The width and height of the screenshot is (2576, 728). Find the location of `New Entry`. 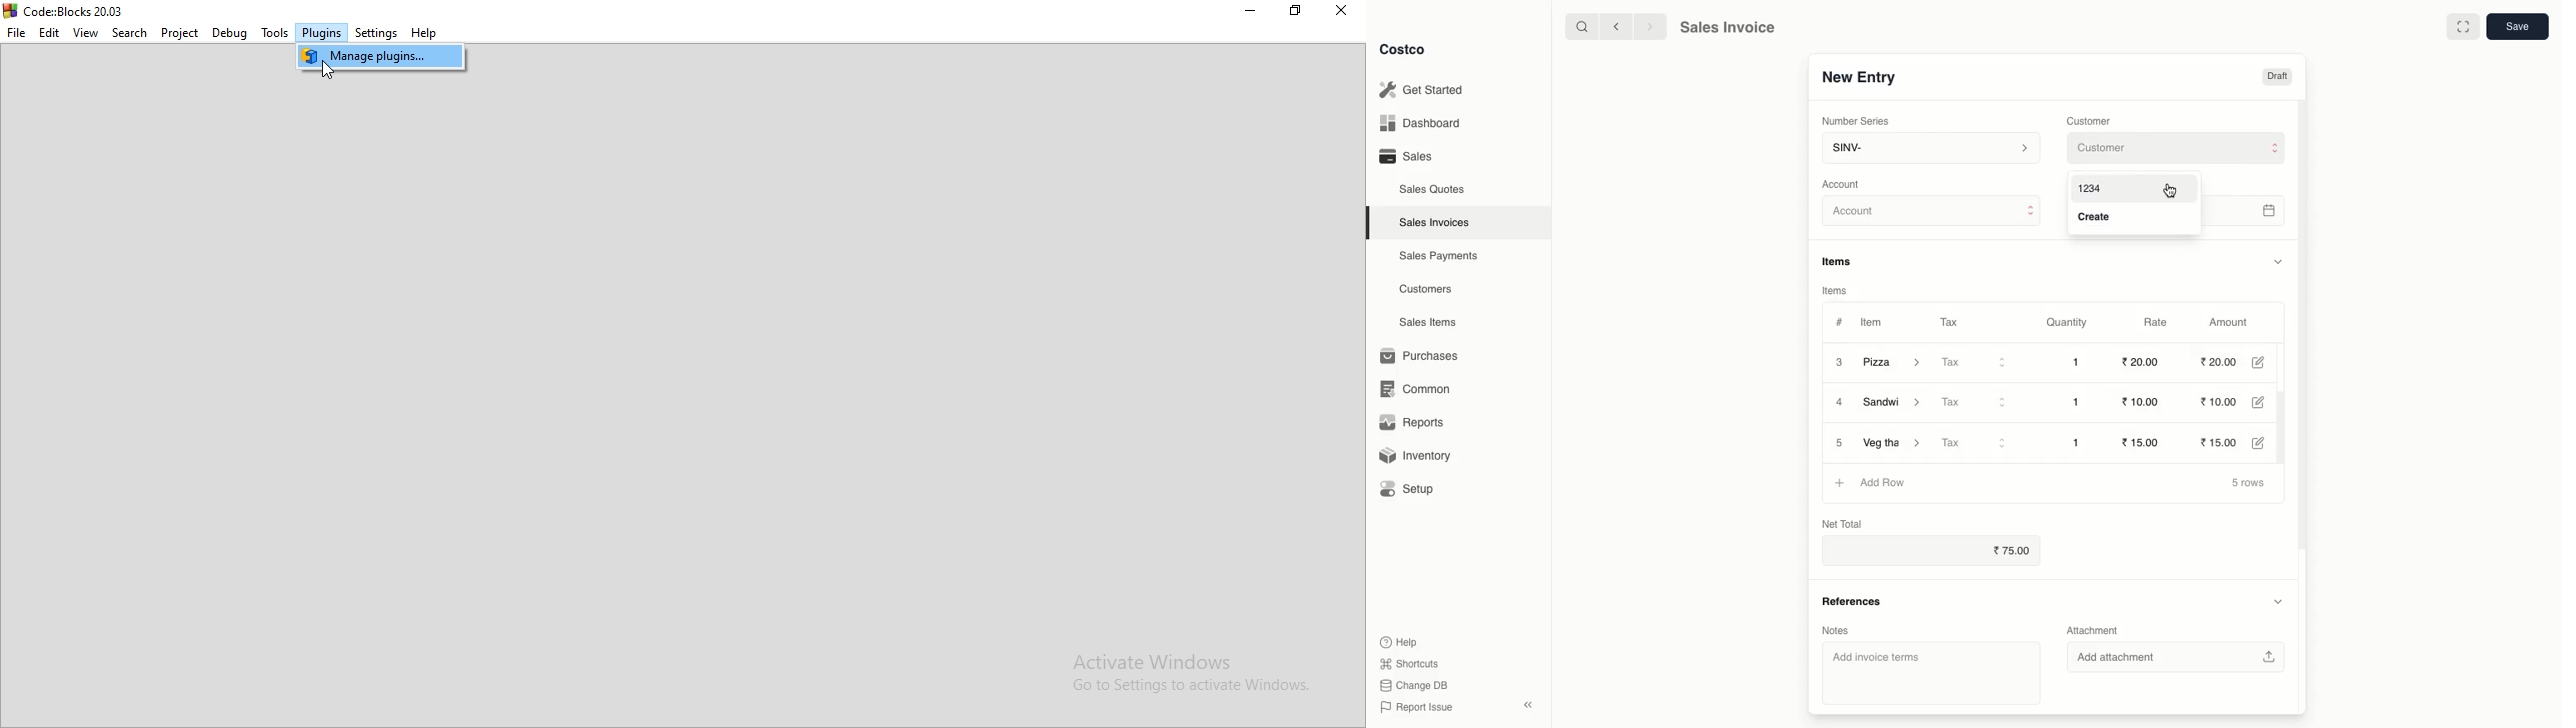

New Entry is located at coordinates (1858, 76).